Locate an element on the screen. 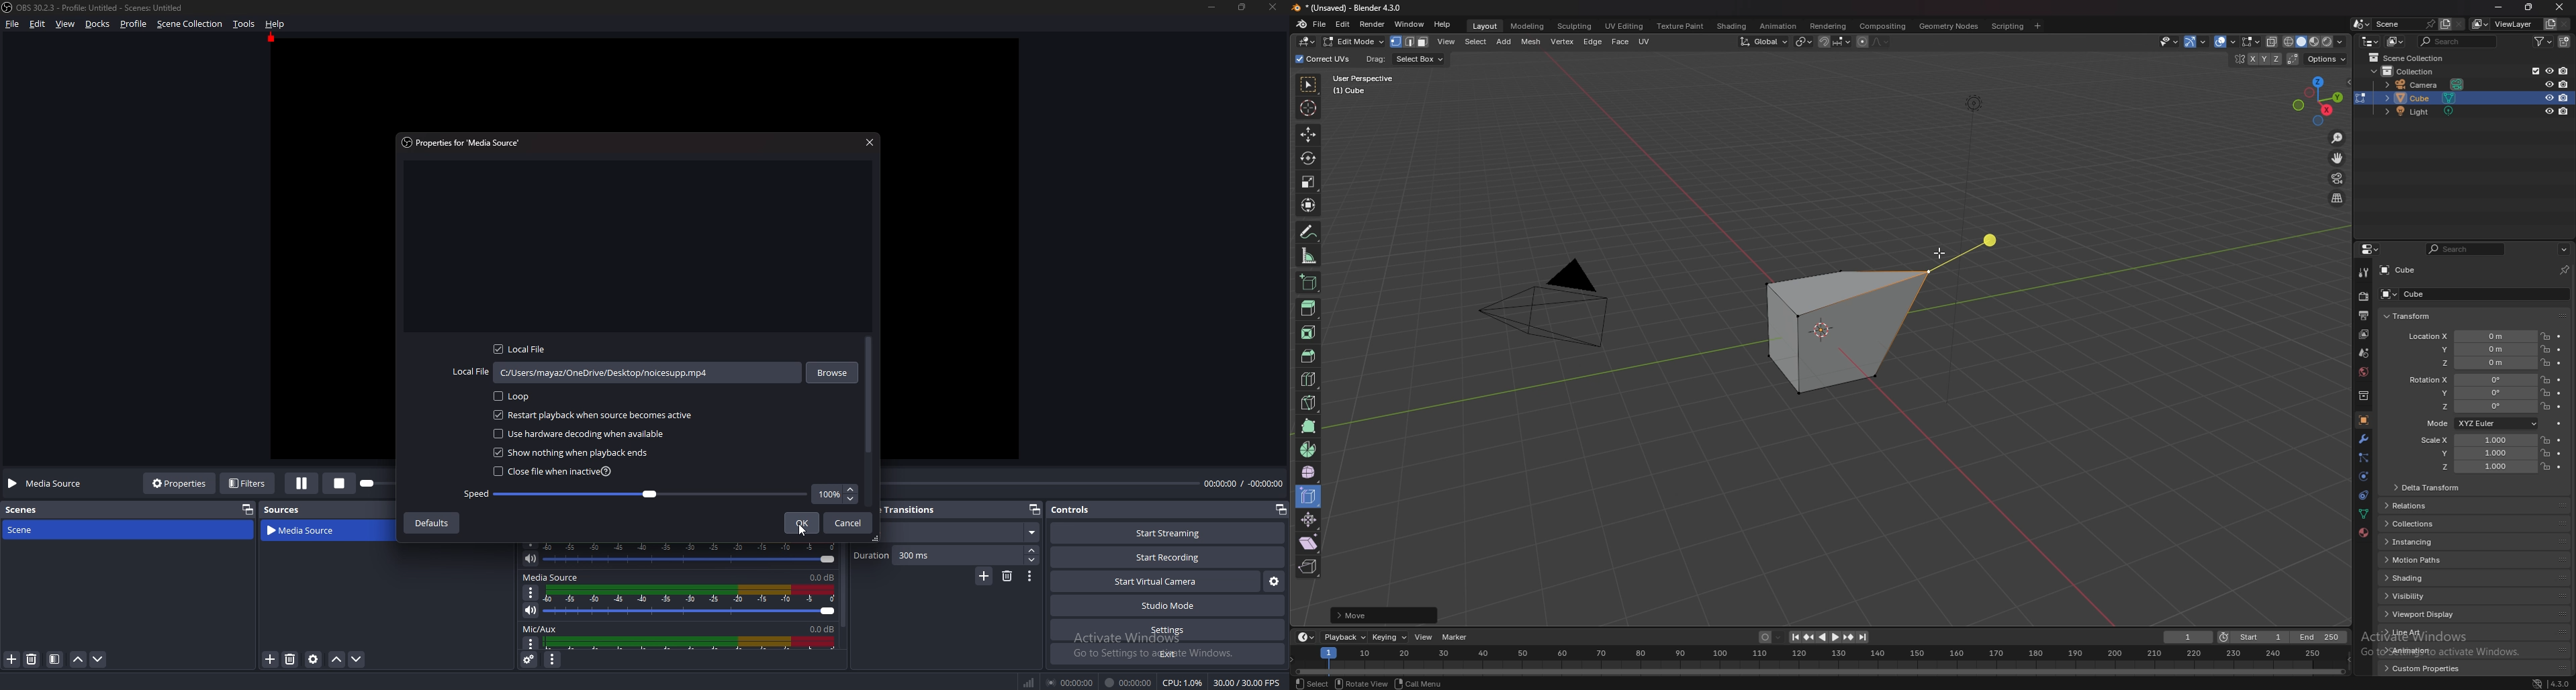 Image resolution: width=2576 pixels, height=700 pixels. Move sources up is located at coordinates (337, 660).